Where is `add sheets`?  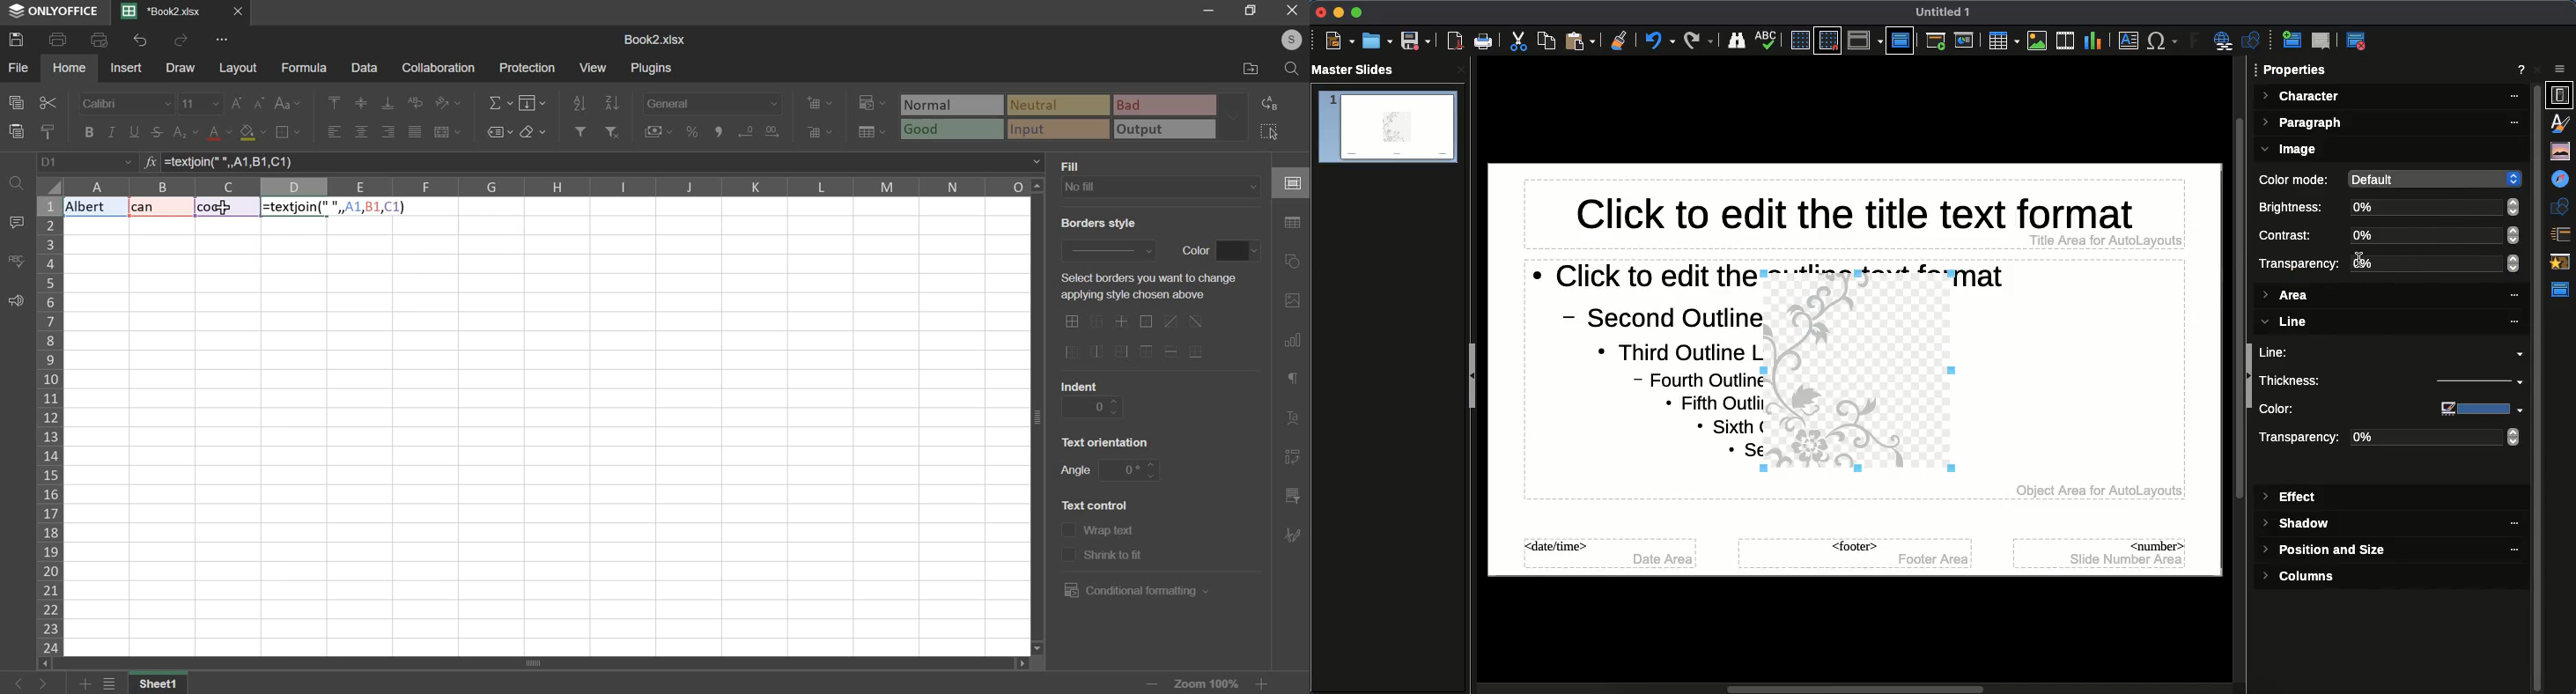
add sheets is located at coordinates (85, 684).